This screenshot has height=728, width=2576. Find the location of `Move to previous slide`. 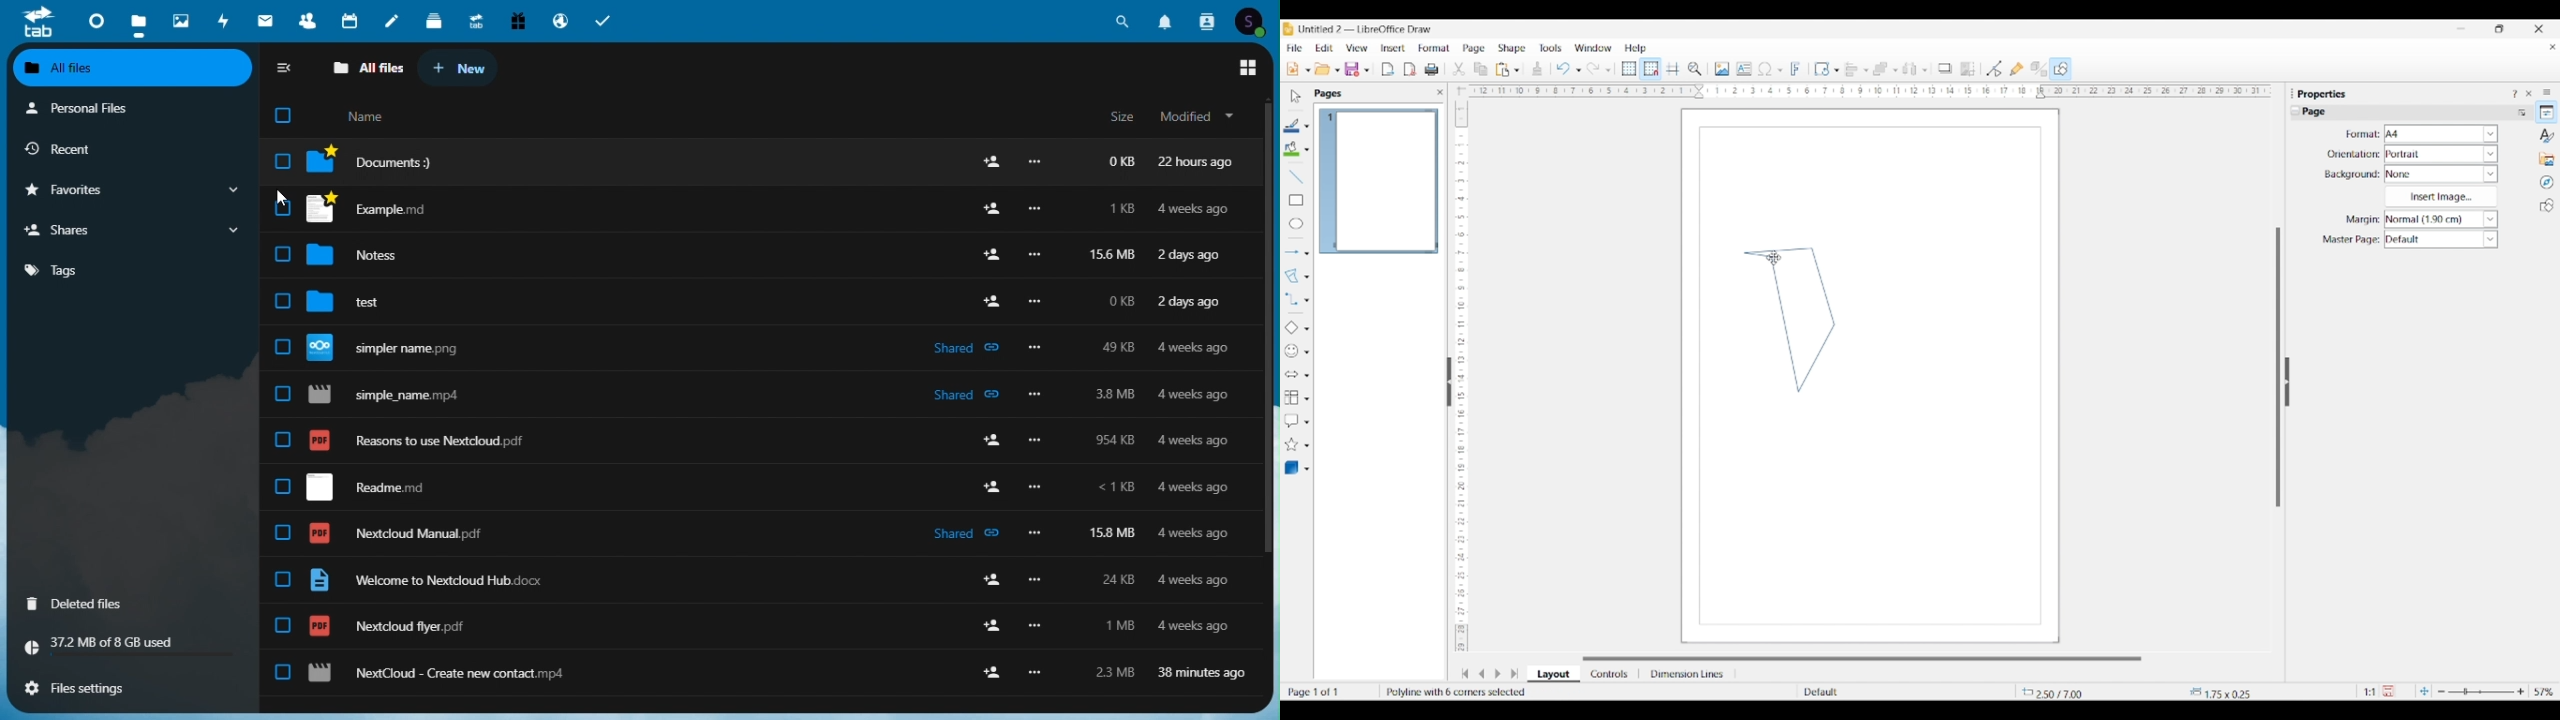

Move to previous slide is located at coordinates (1481, 673).